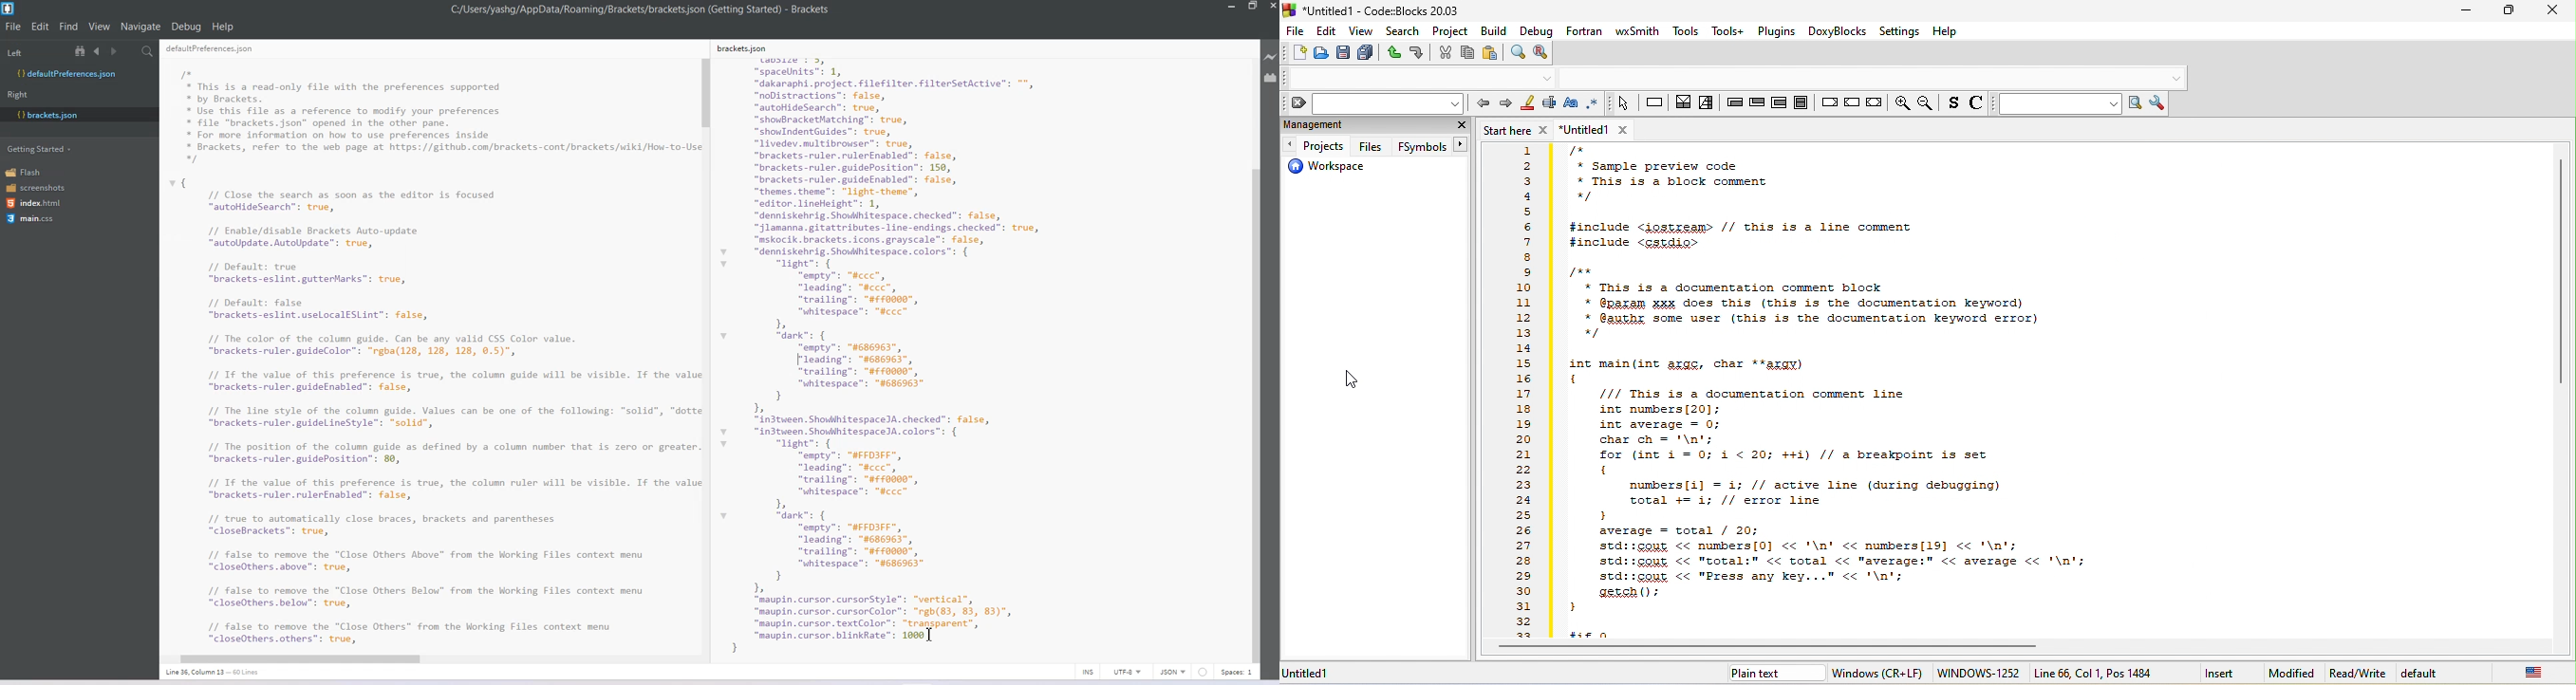 The width and height of the screenshot is (2576, 700). Describe the element at coordinates (1253, 7) in the screenshot. I see `Maximize` at that location.